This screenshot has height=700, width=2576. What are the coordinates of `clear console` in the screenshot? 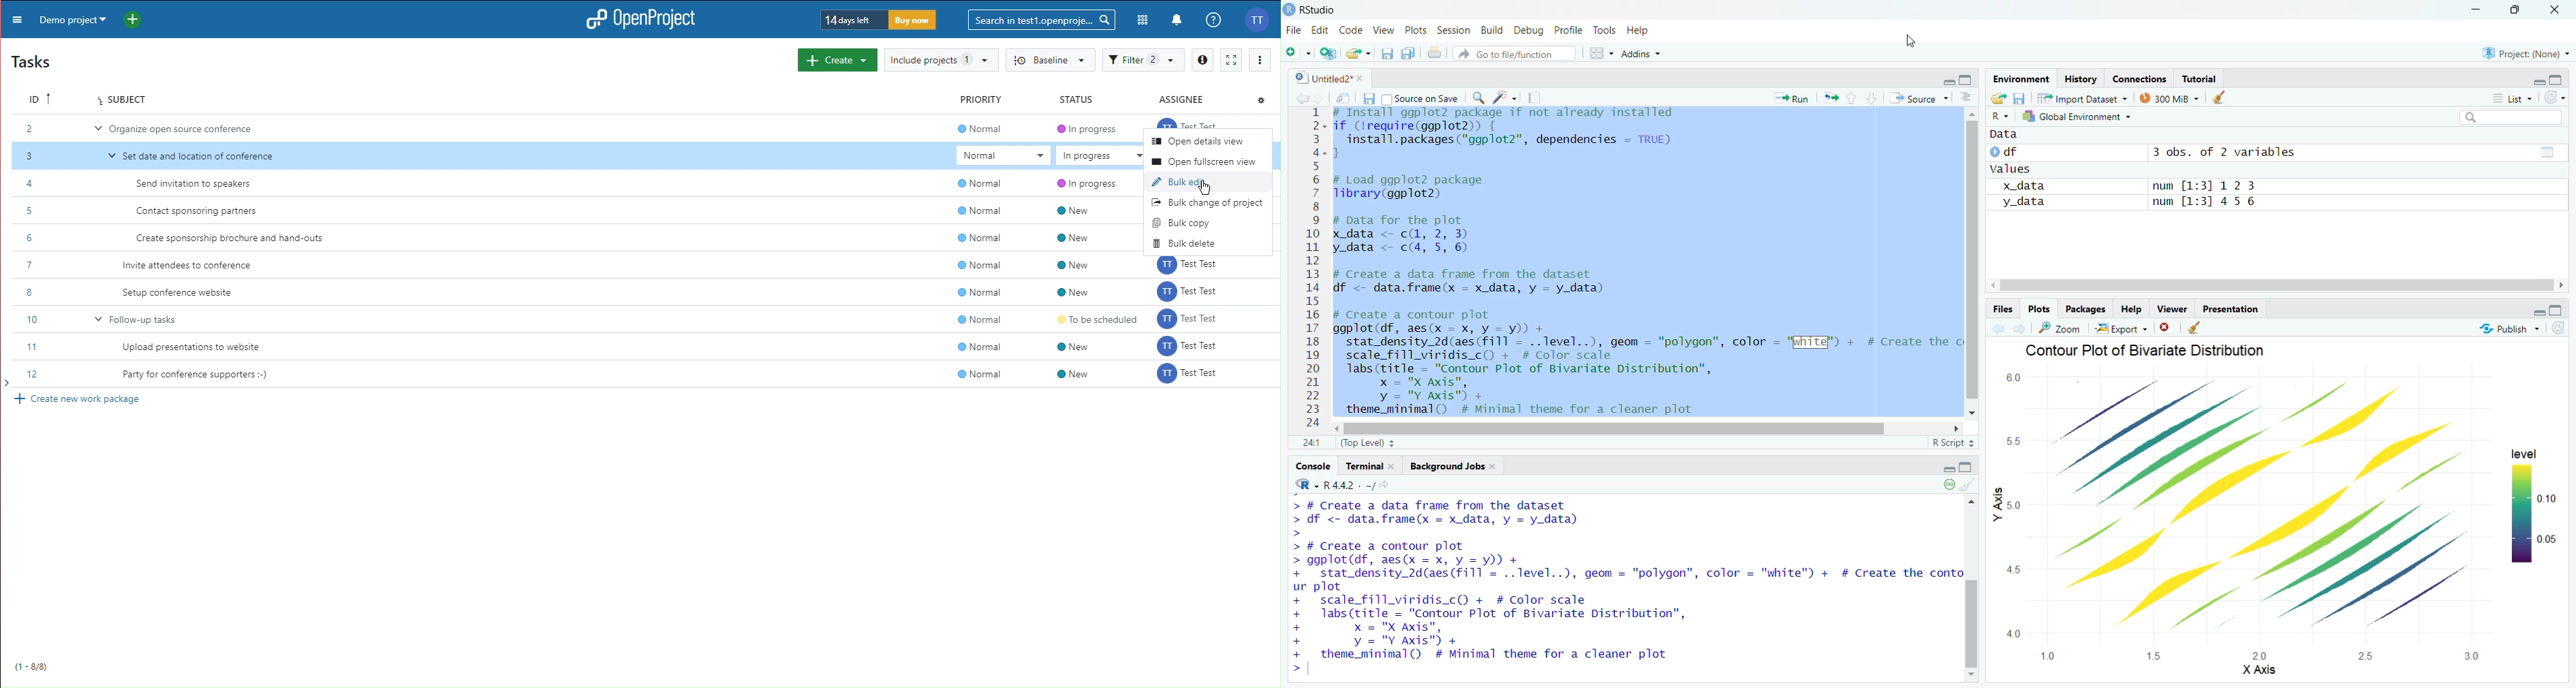 It's located at (1968, 486).